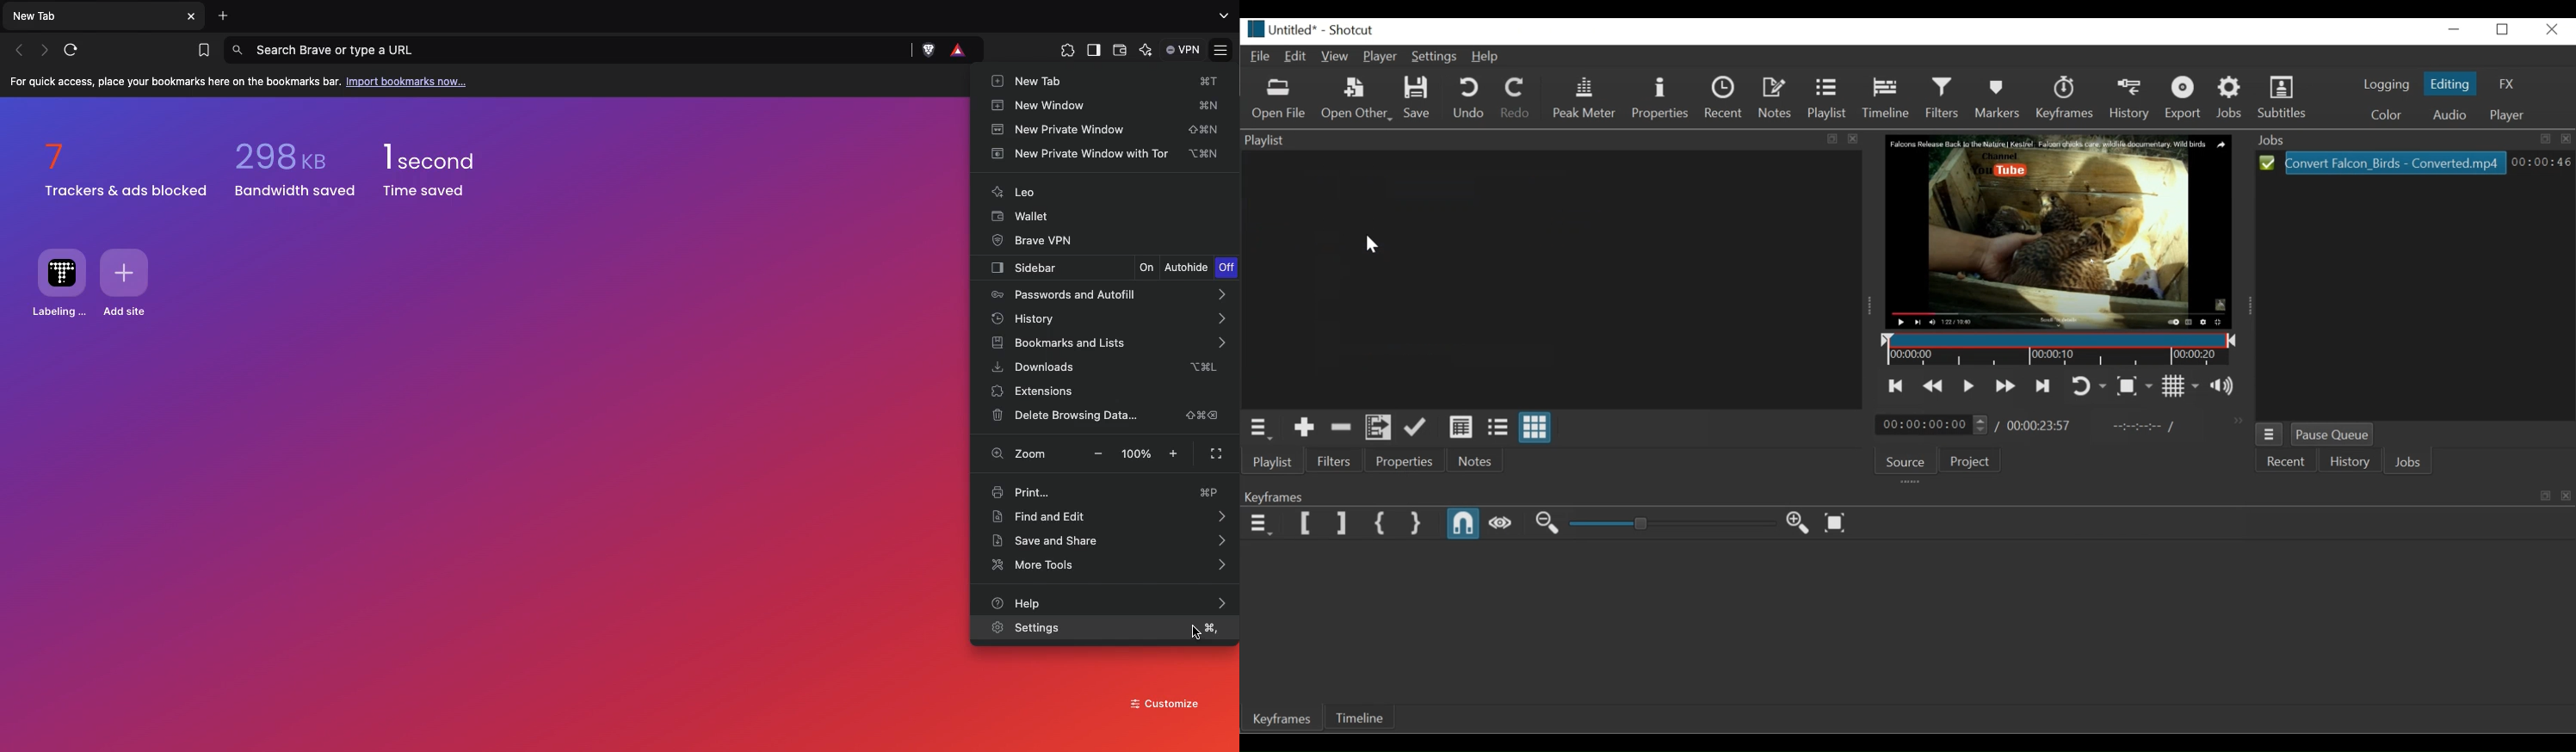 This screenshot has height=756, width=2576. Describe the element at coordinates (1100, 628) in the screenshot. I see `Settings` at that location.